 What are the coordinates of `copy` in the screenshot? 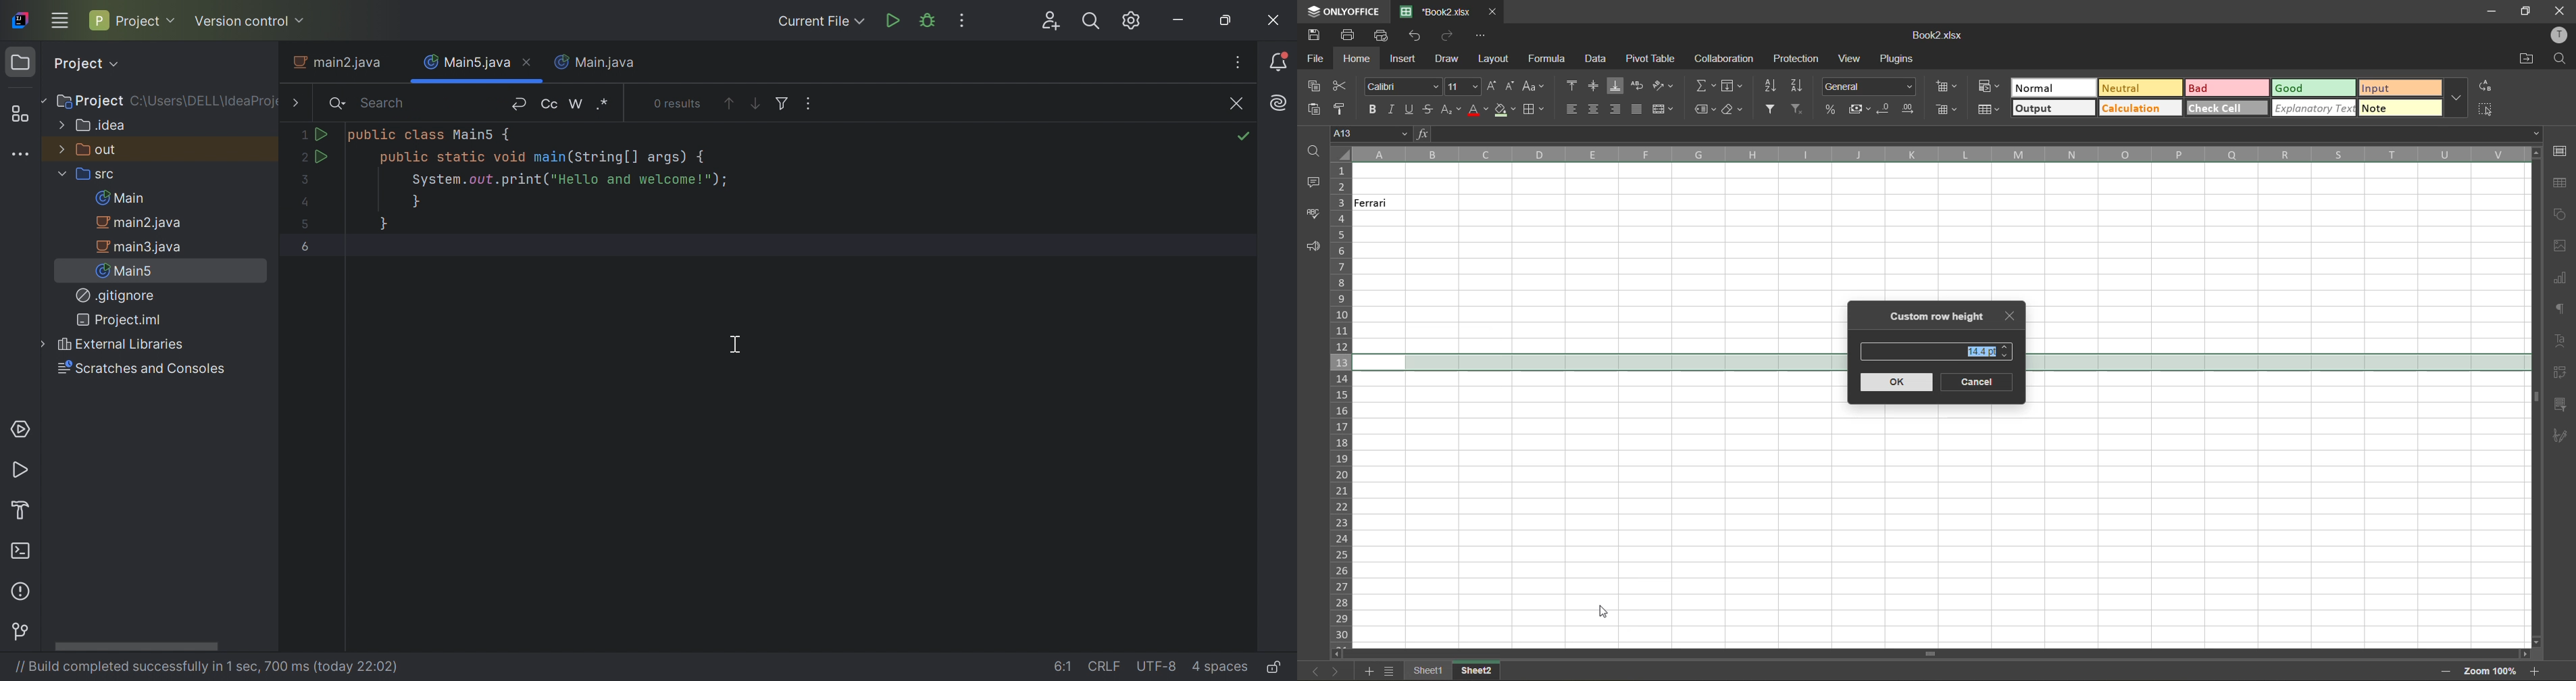 It's located at (1318, 87).